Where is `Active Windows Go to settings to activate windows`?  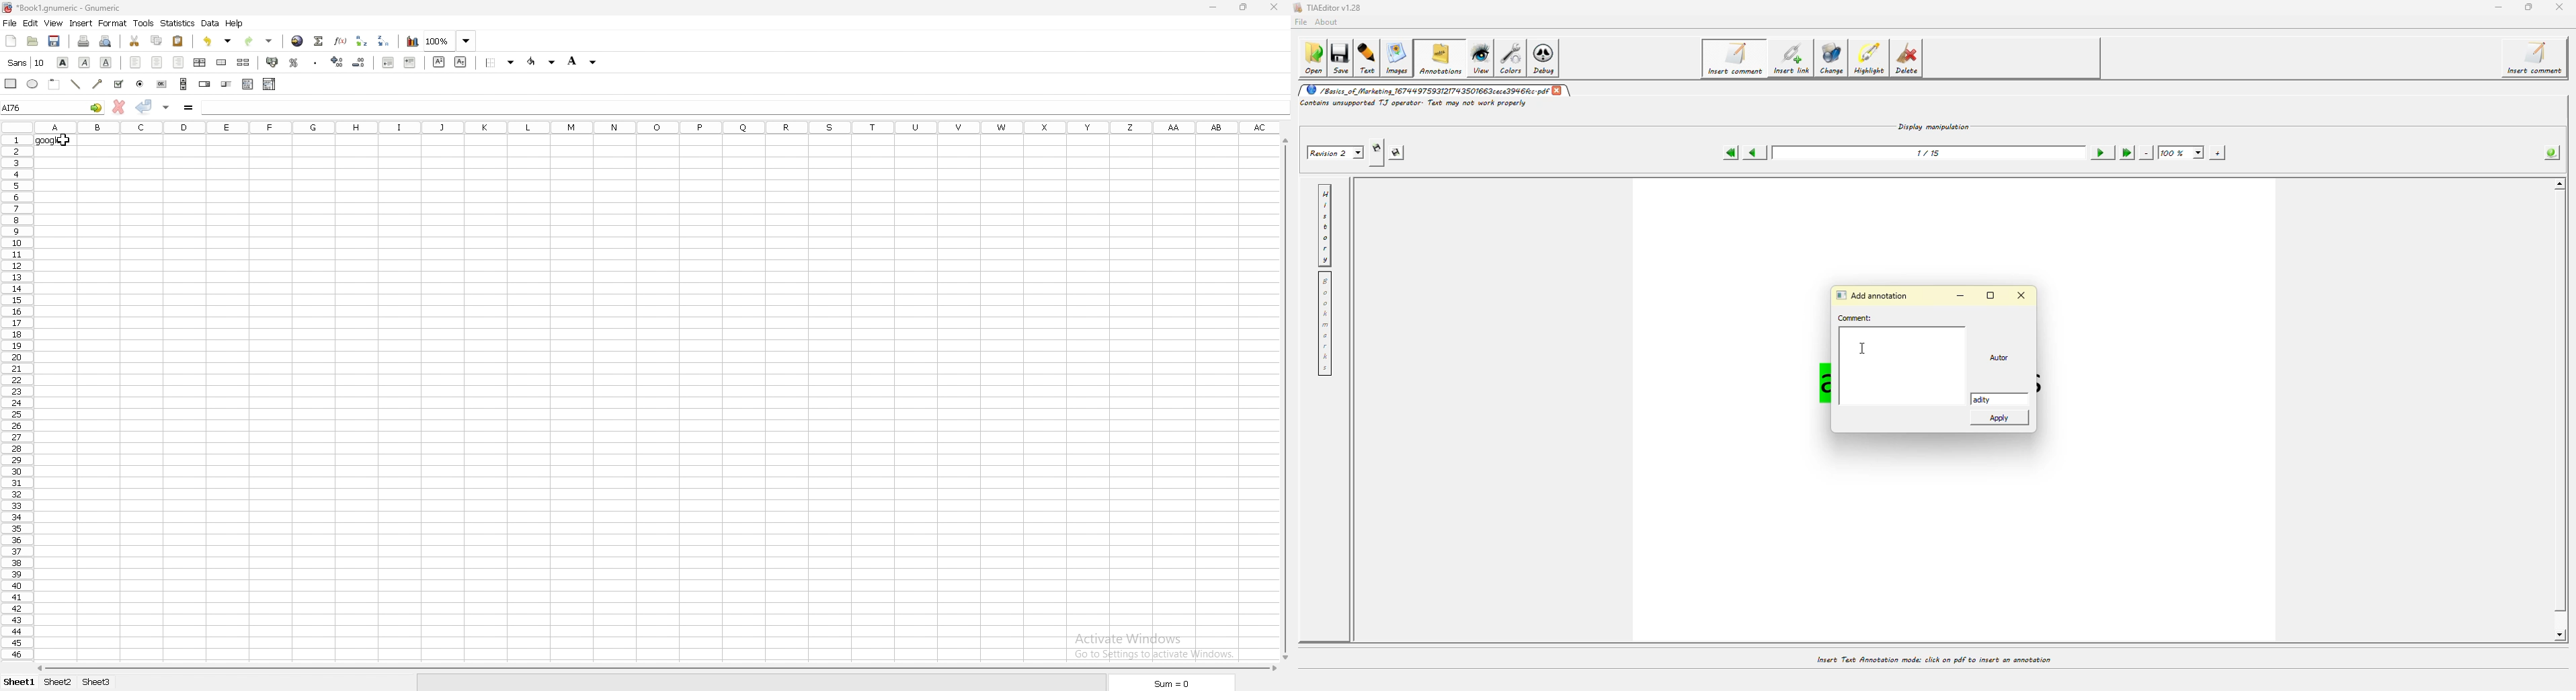
Active Windows Go to settings to activate windows is located at coordinates (1154, 642).